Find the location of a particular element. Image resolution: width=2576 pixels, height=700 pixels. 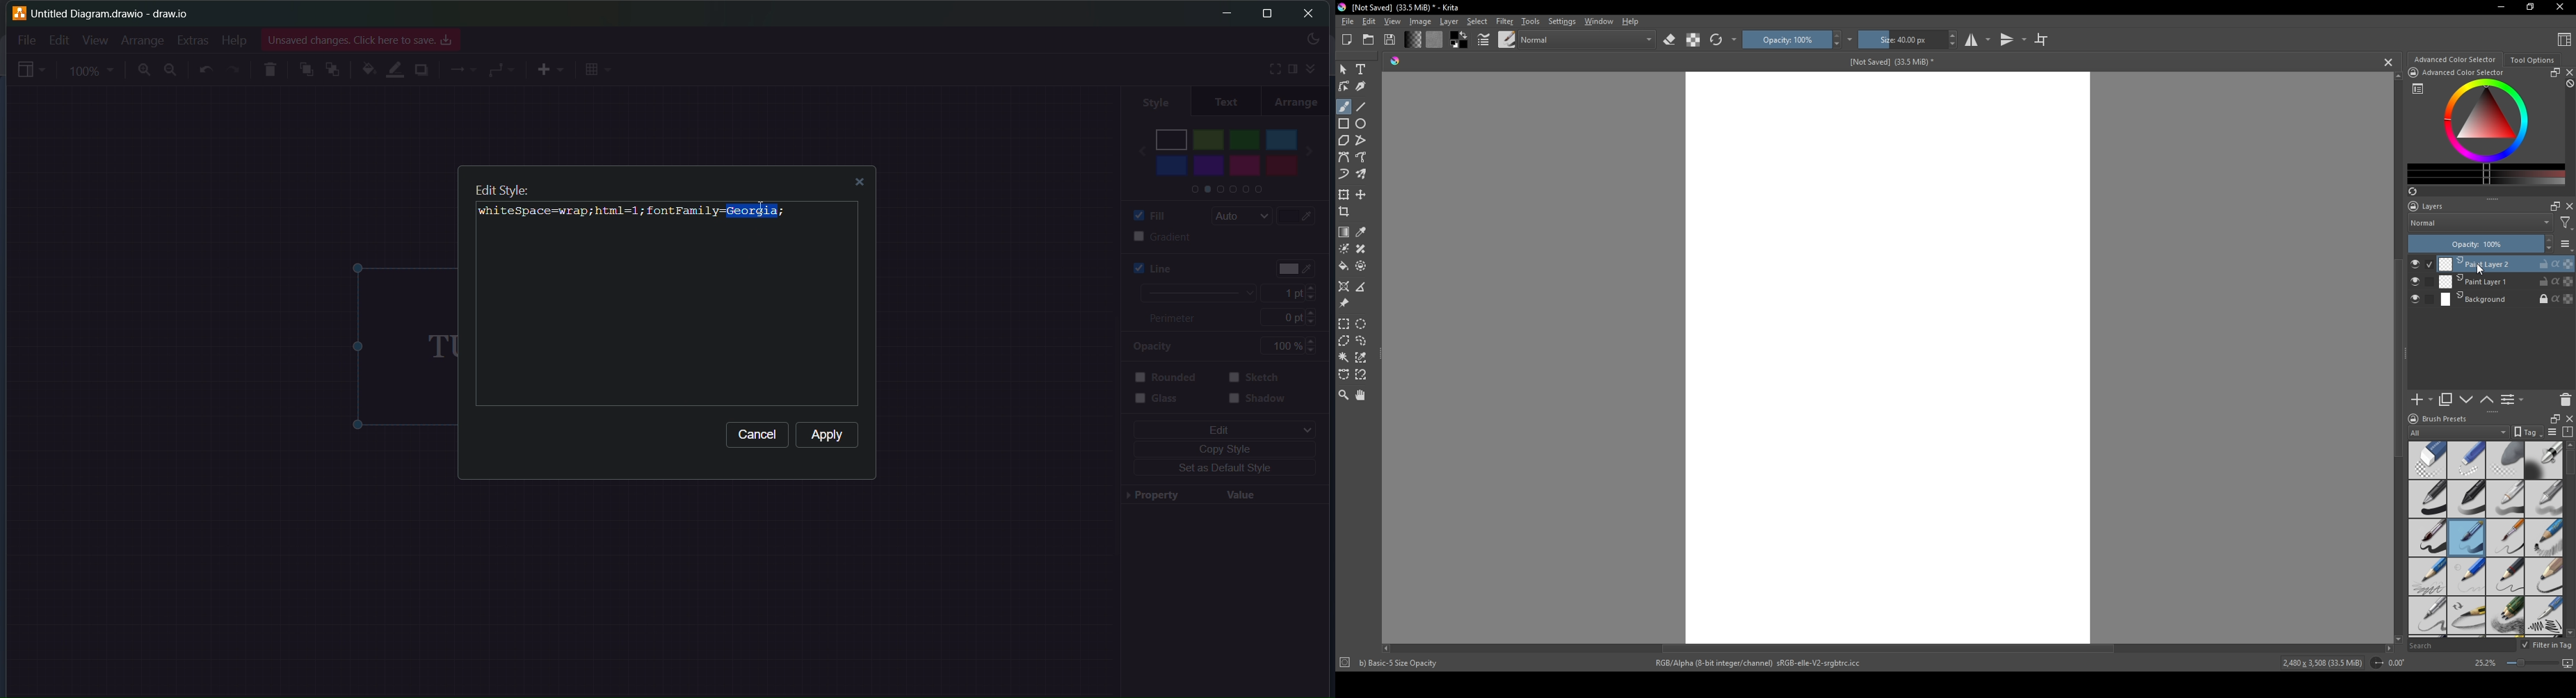

pencil is located at coordinates (2545, 538).